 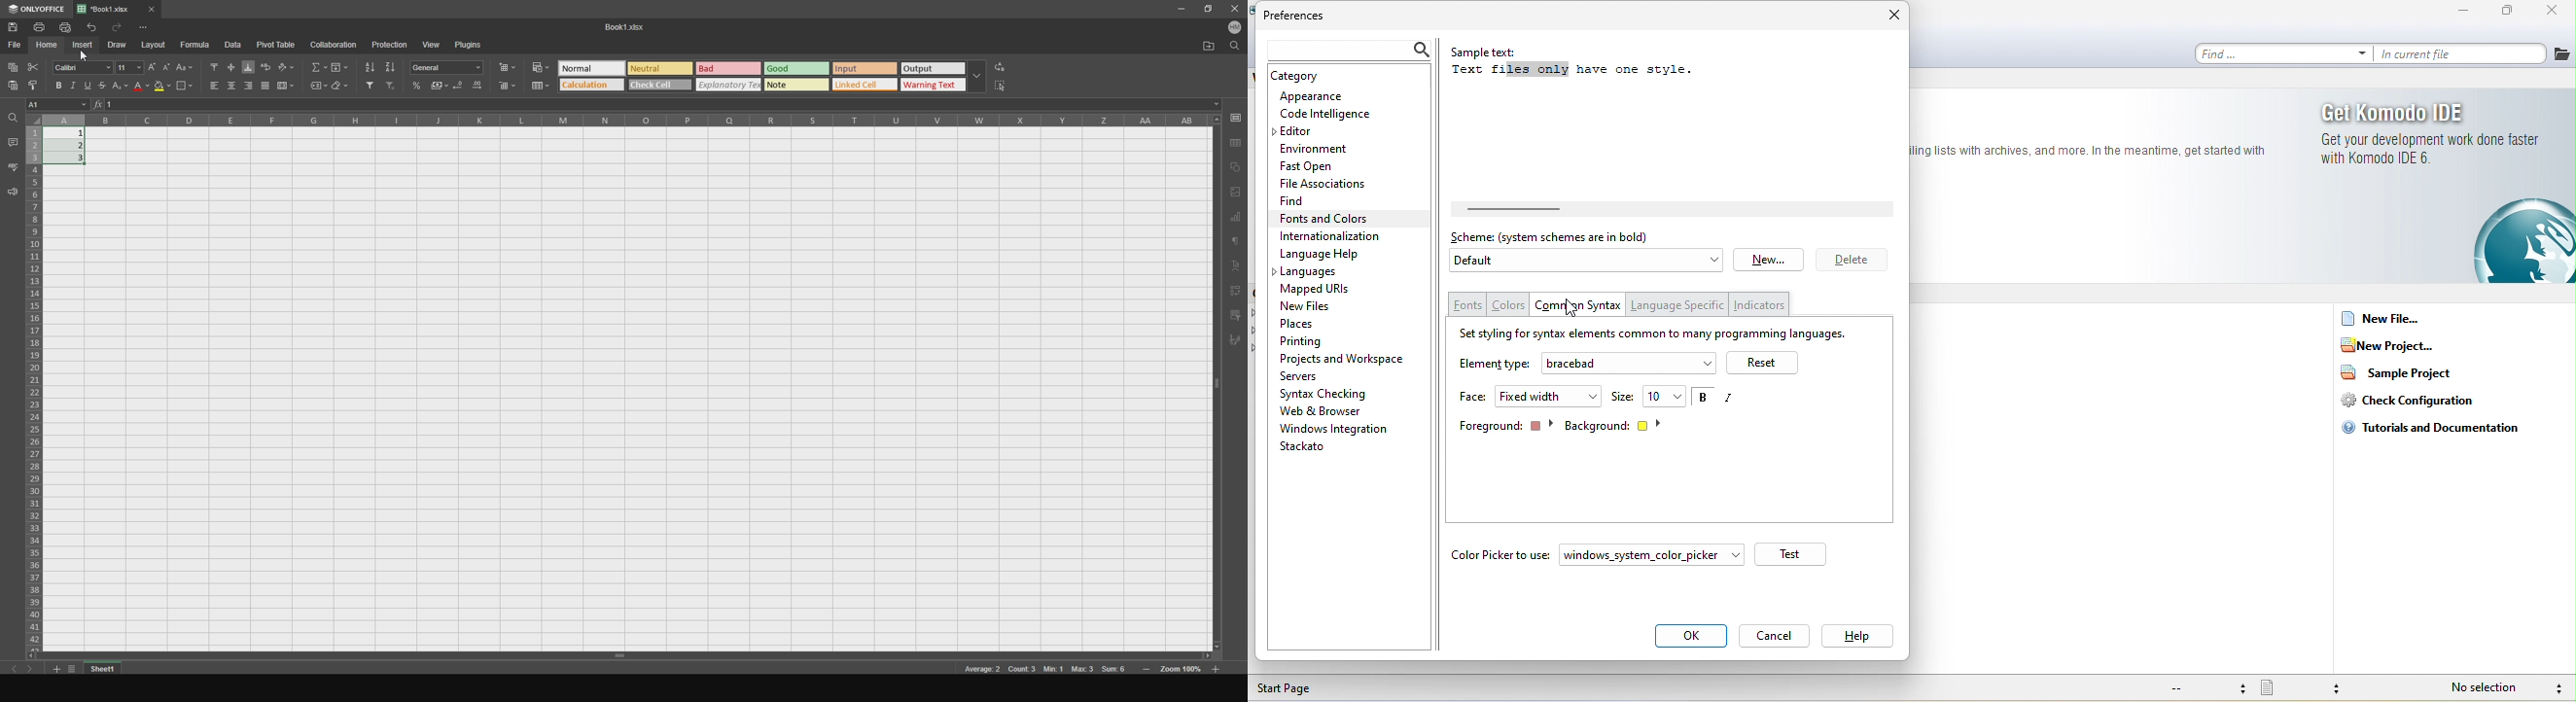 What do you see at coordinates (10, 89) in the screenshot?
I see `paste` at bounding box center [10, 89].